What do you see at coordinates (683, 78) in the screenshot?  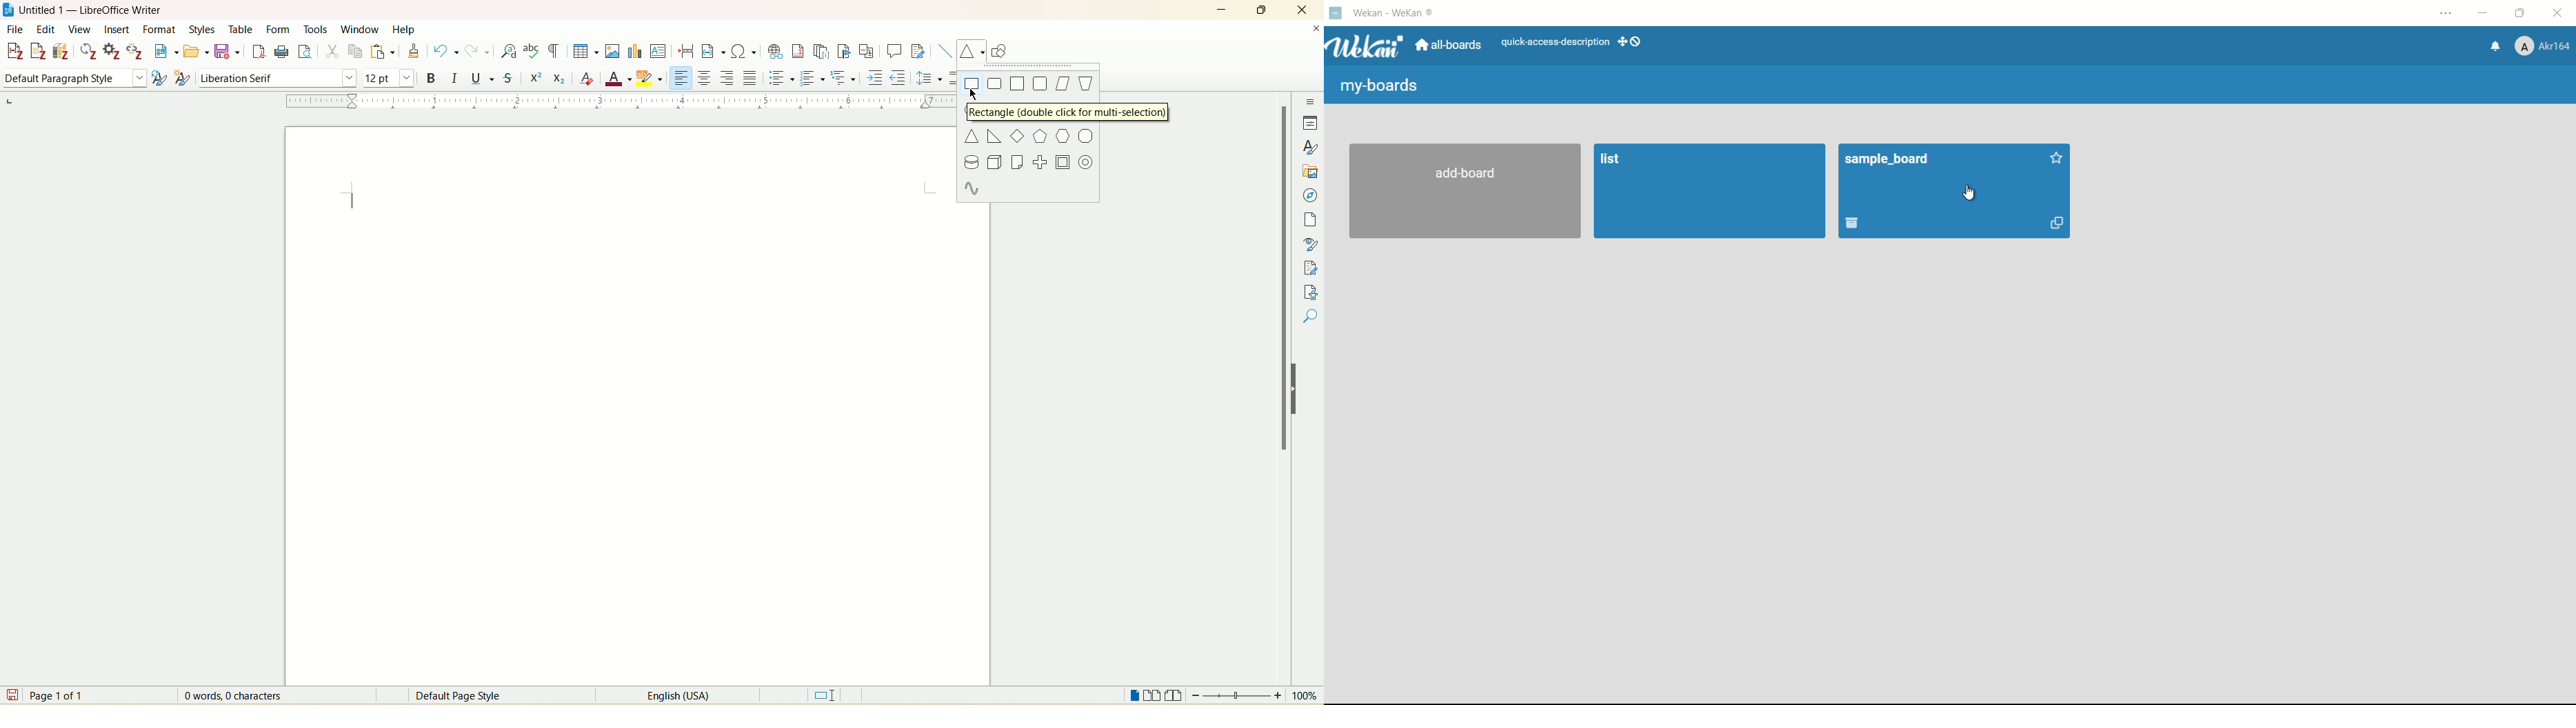 I see `align left` at bounding box center [683, 78].